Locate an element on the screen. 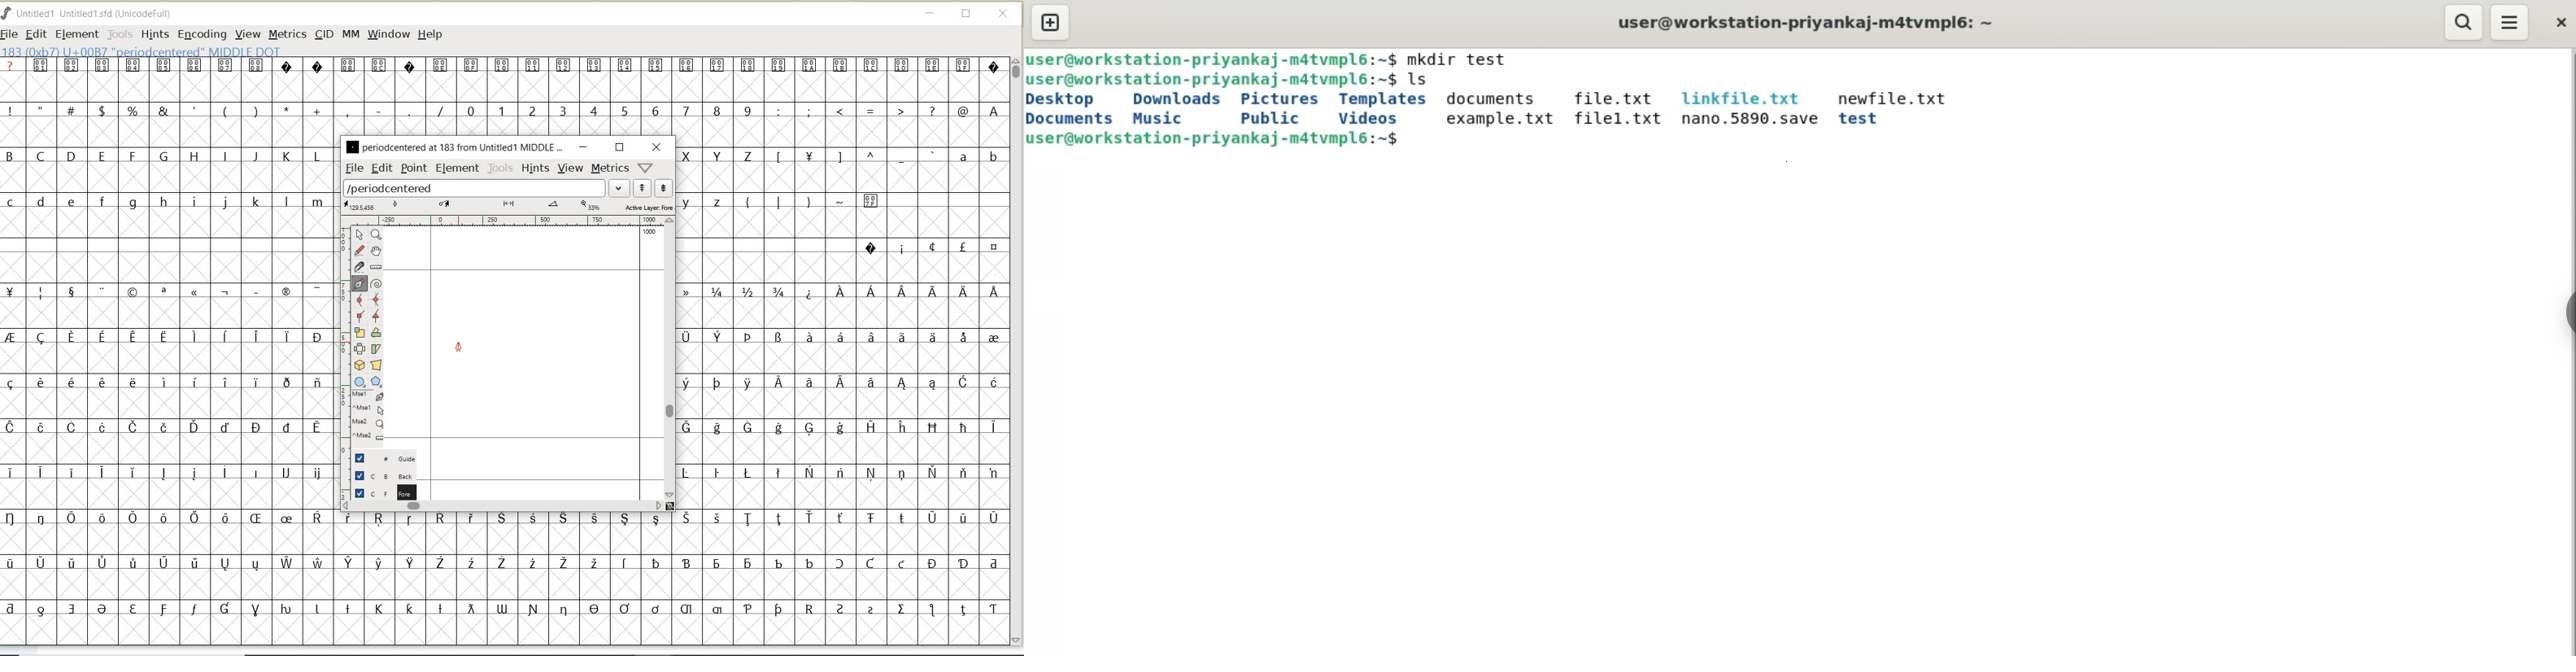 This screenshot has height=672, width=2576. cursor events on the opened outline window is located at coordinates (369, 416).